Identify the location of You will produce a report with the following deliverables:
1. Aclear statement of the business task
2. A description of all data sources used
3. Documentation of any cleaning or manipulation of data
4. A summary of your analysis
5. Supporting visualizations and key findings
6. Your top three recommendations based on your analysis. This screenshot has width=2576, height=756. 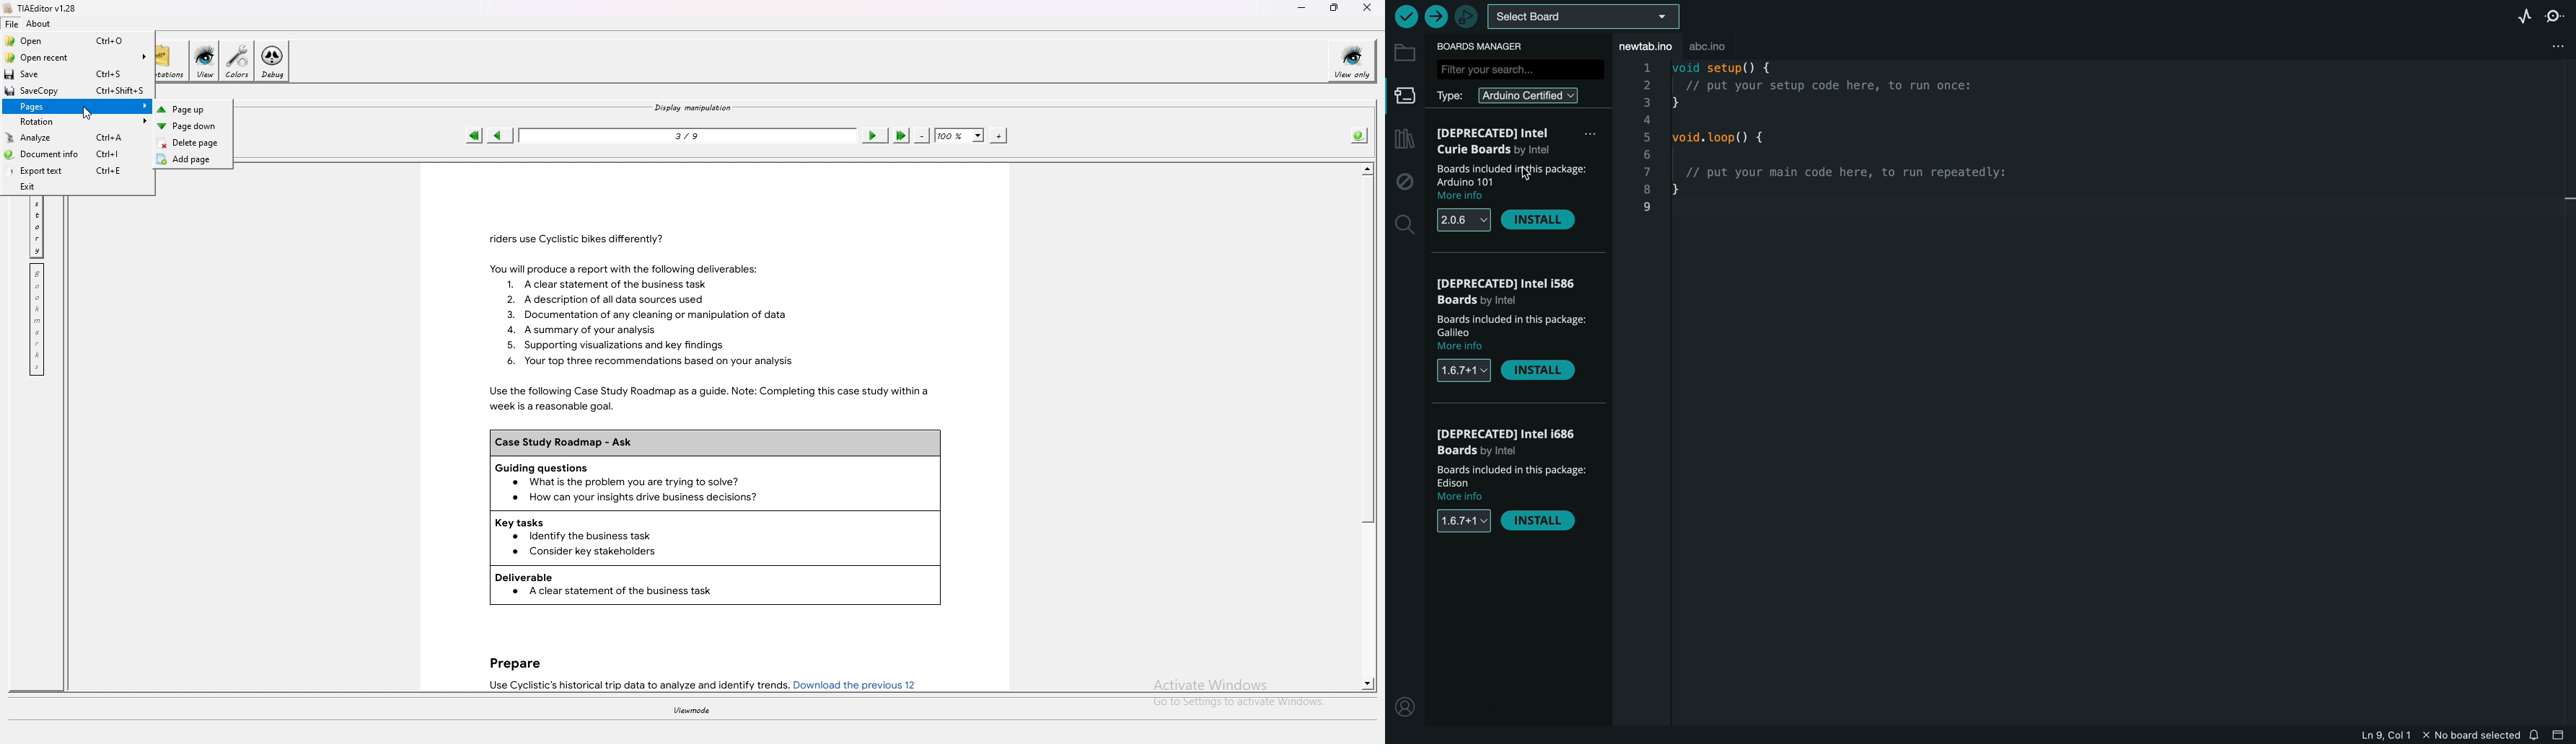
(652, 316).